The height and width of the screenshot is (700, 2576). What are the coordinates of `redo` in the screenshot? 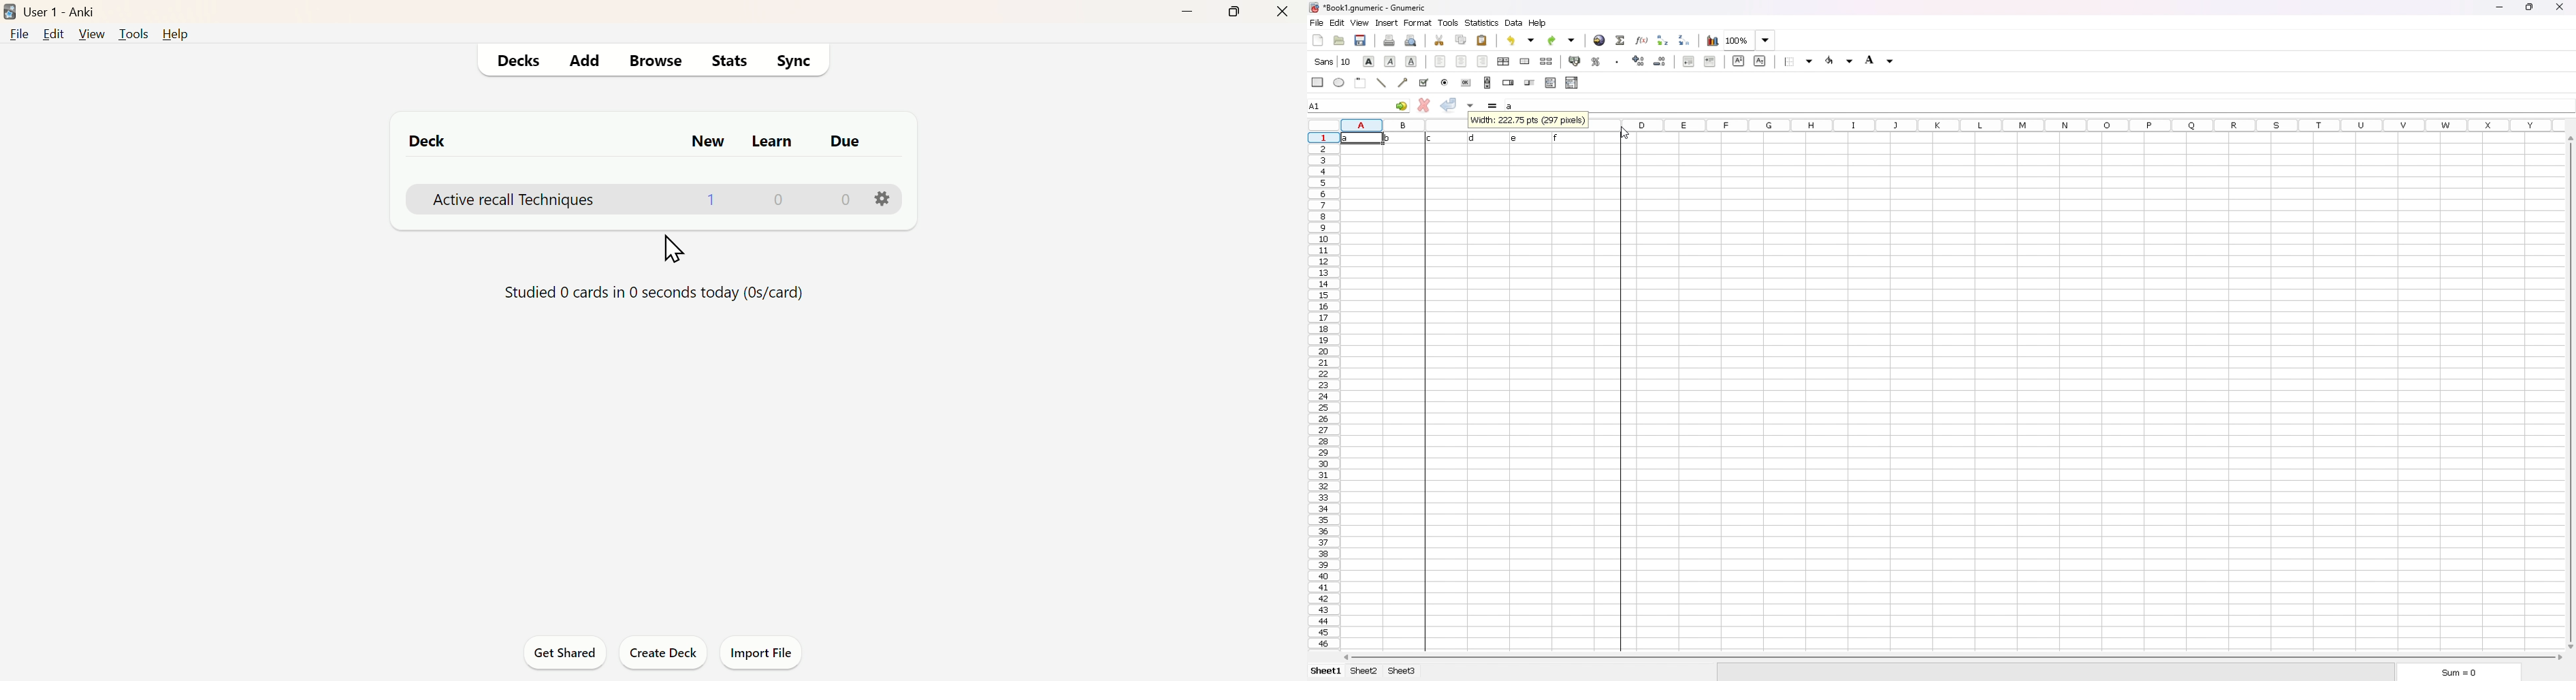 It's located at (1563, 40).